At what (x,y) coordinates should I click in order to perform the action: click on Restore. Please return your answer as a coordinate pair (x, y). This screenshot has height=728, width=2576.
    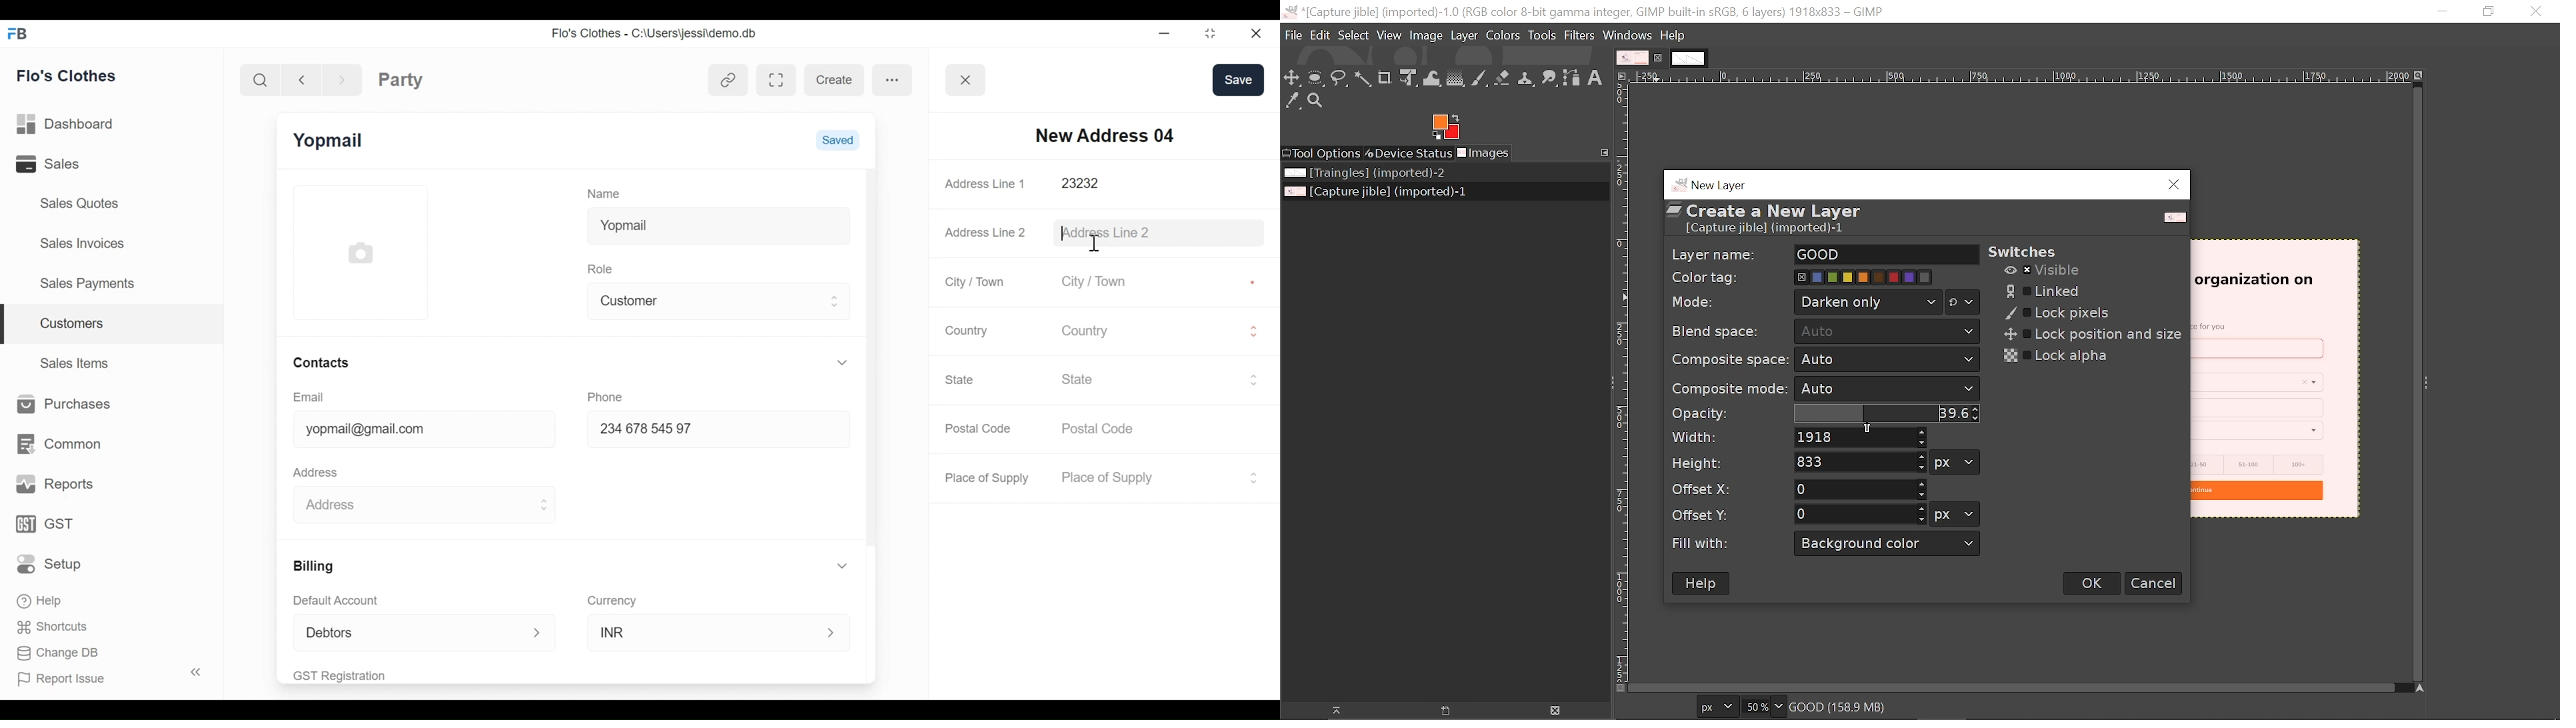
    Looking at the image, I should click on (1206, 33).